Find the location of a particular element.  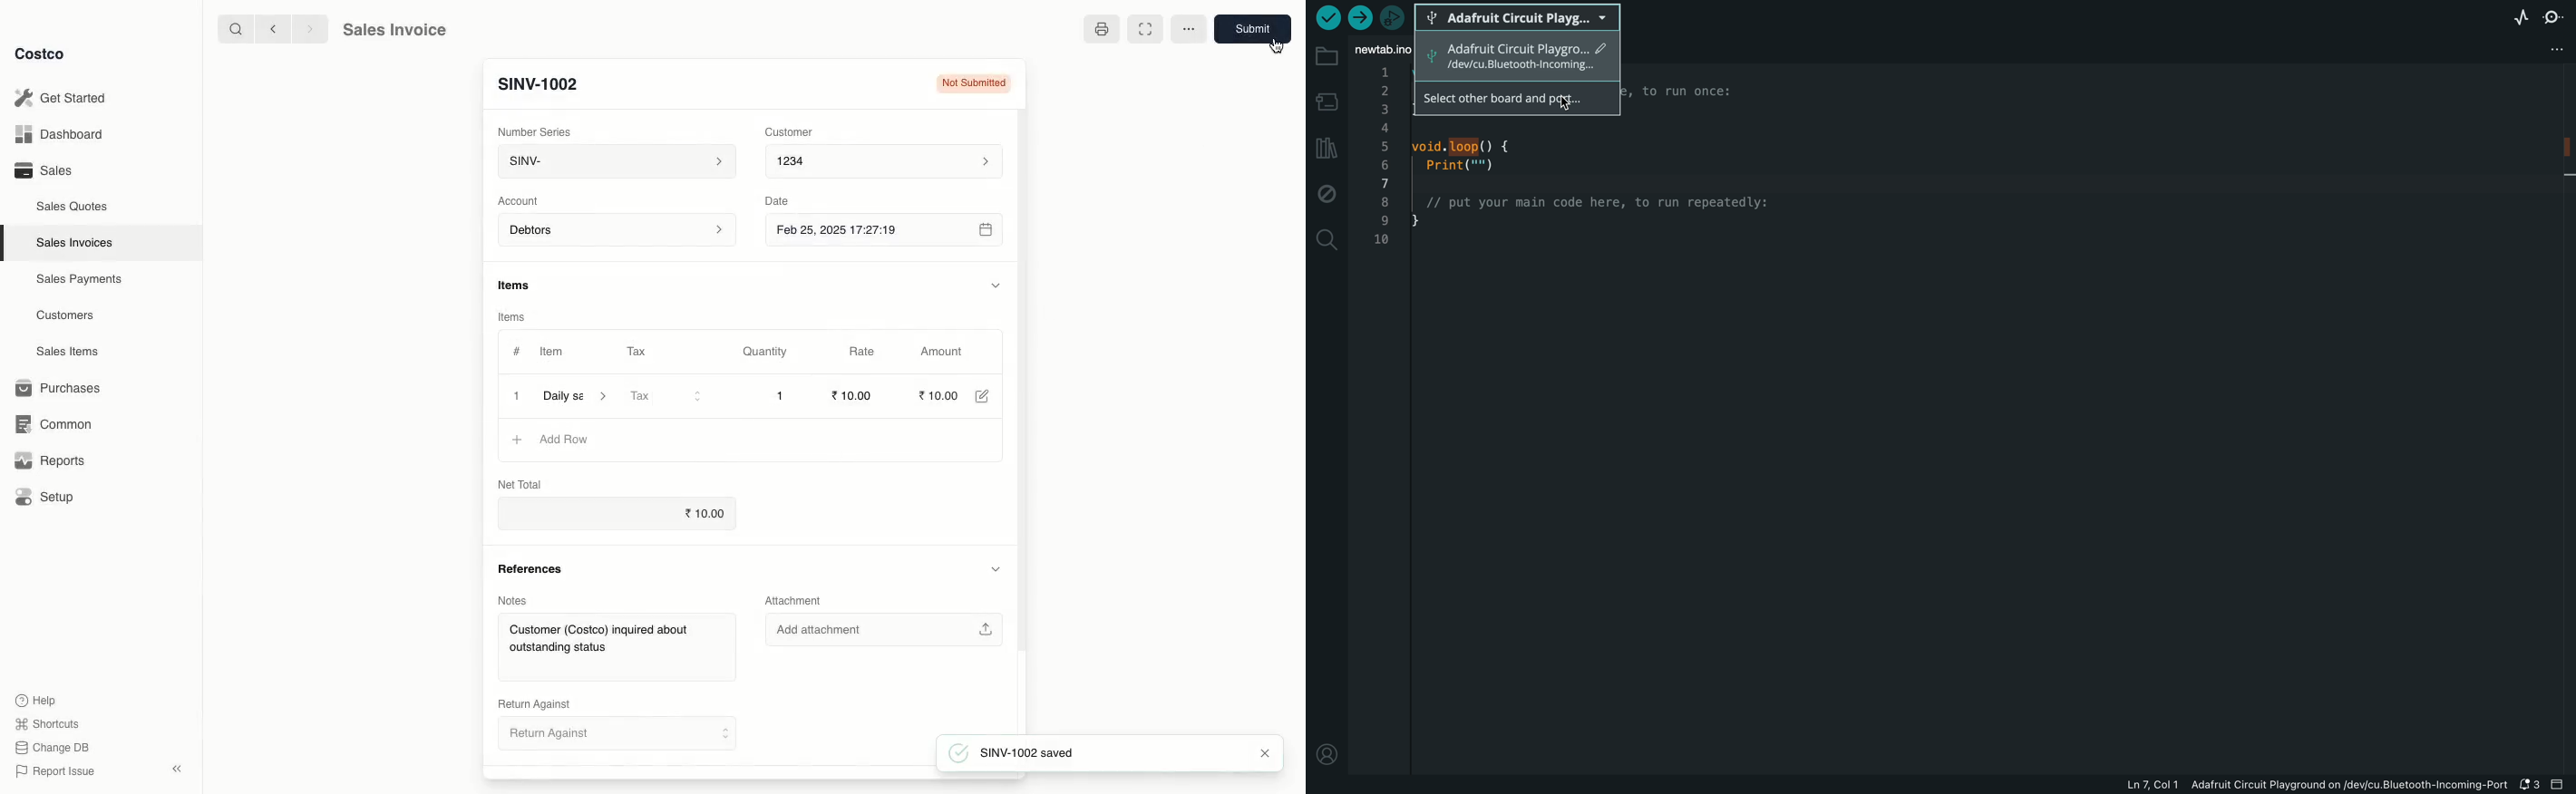

Rate is located at coordinates (873, 351).